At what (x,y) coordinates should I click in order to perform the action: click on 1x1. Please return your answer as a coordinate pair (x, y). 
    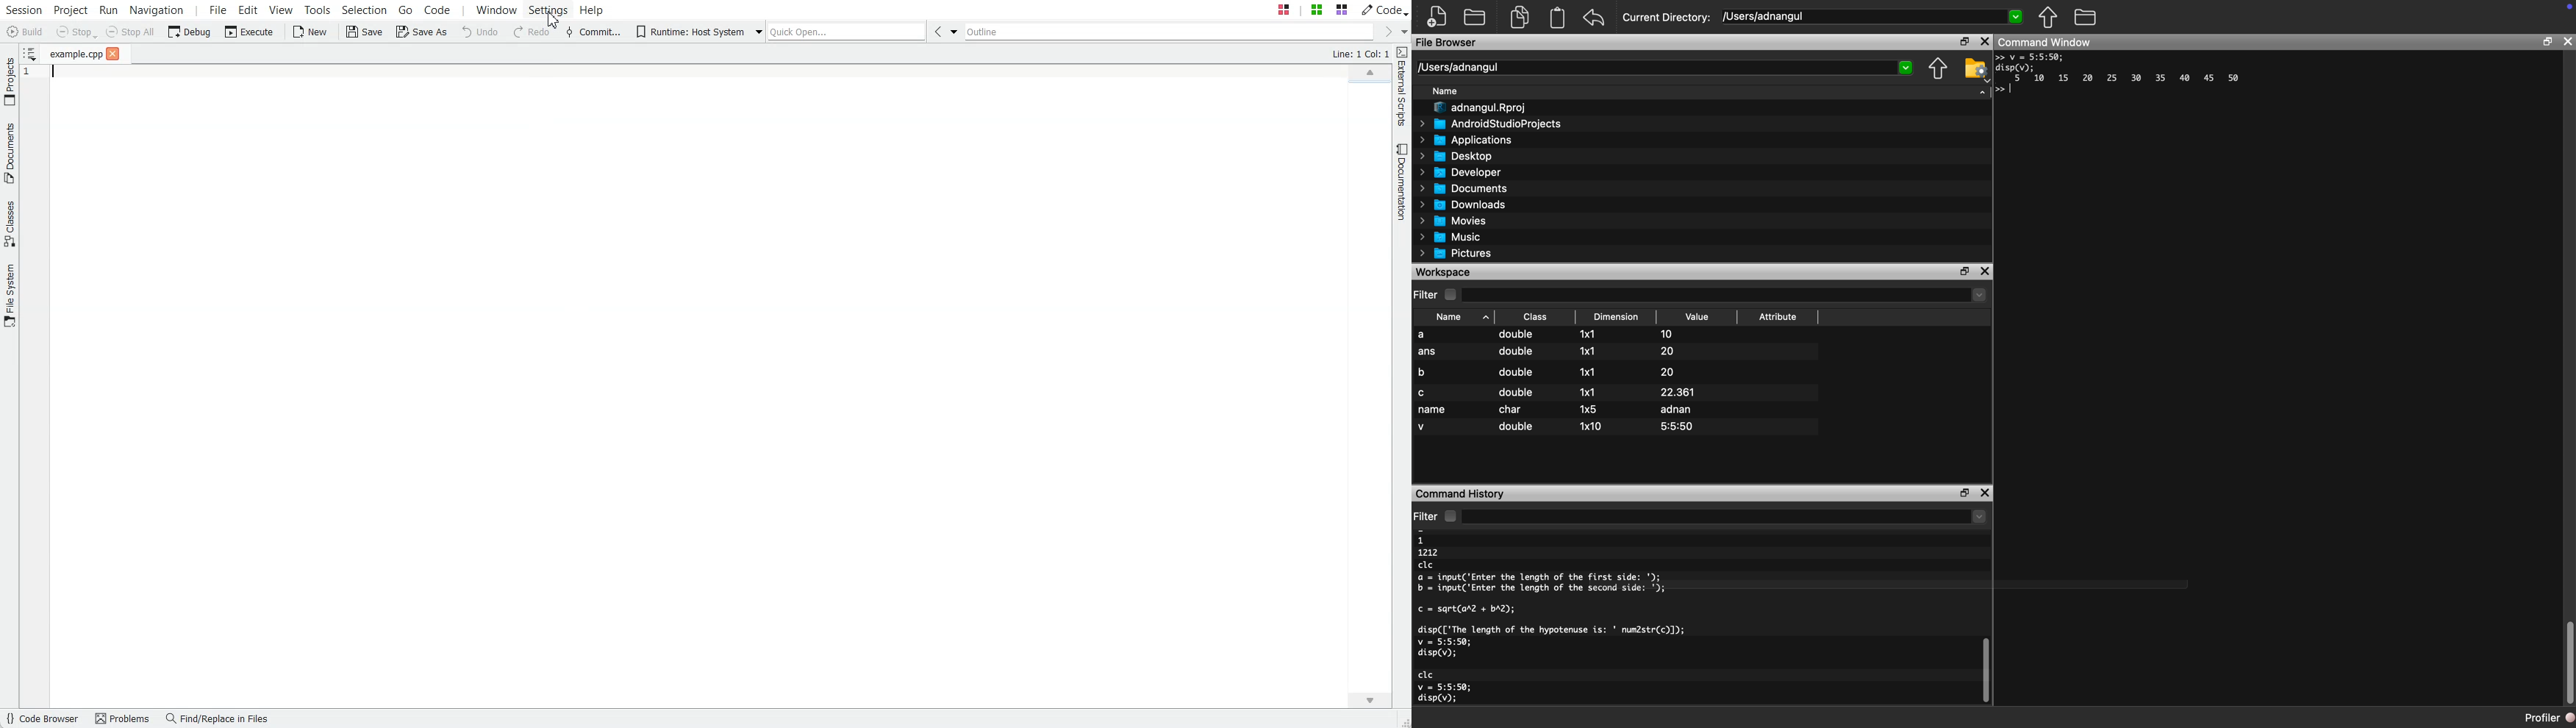
    Looking at the image, I should click on (1589, 351).